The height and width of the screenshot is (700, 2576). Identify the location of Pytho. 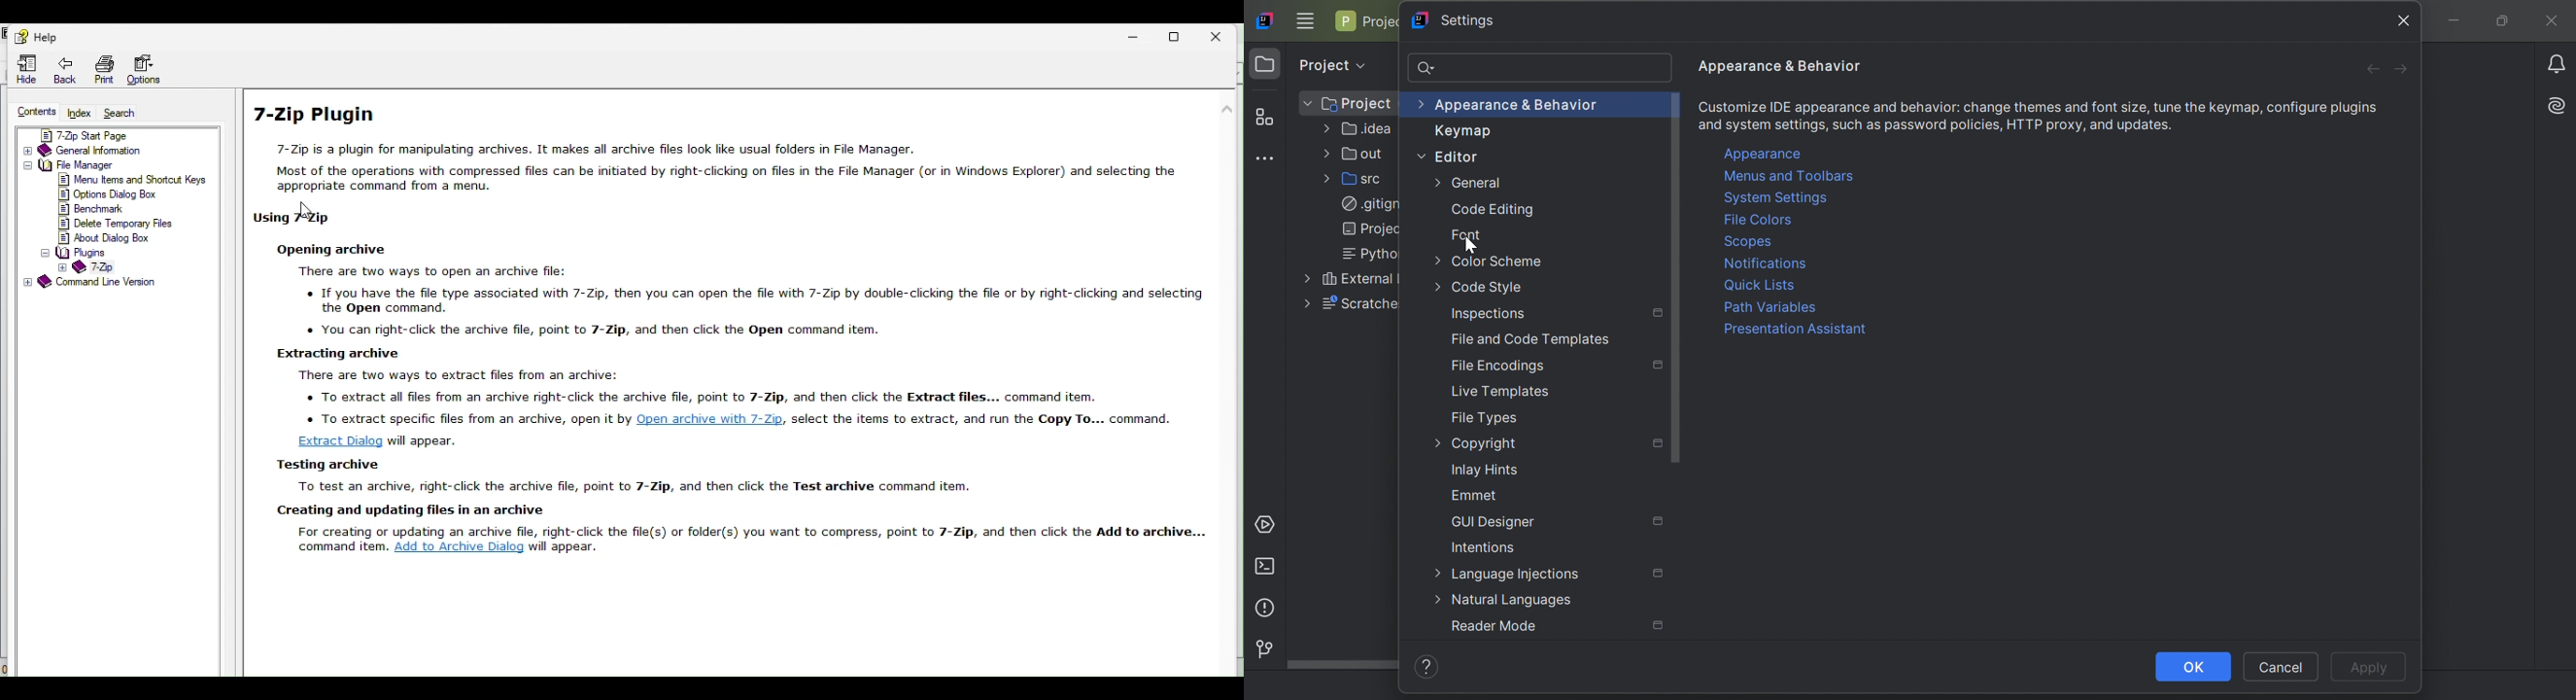
(1365, 253).